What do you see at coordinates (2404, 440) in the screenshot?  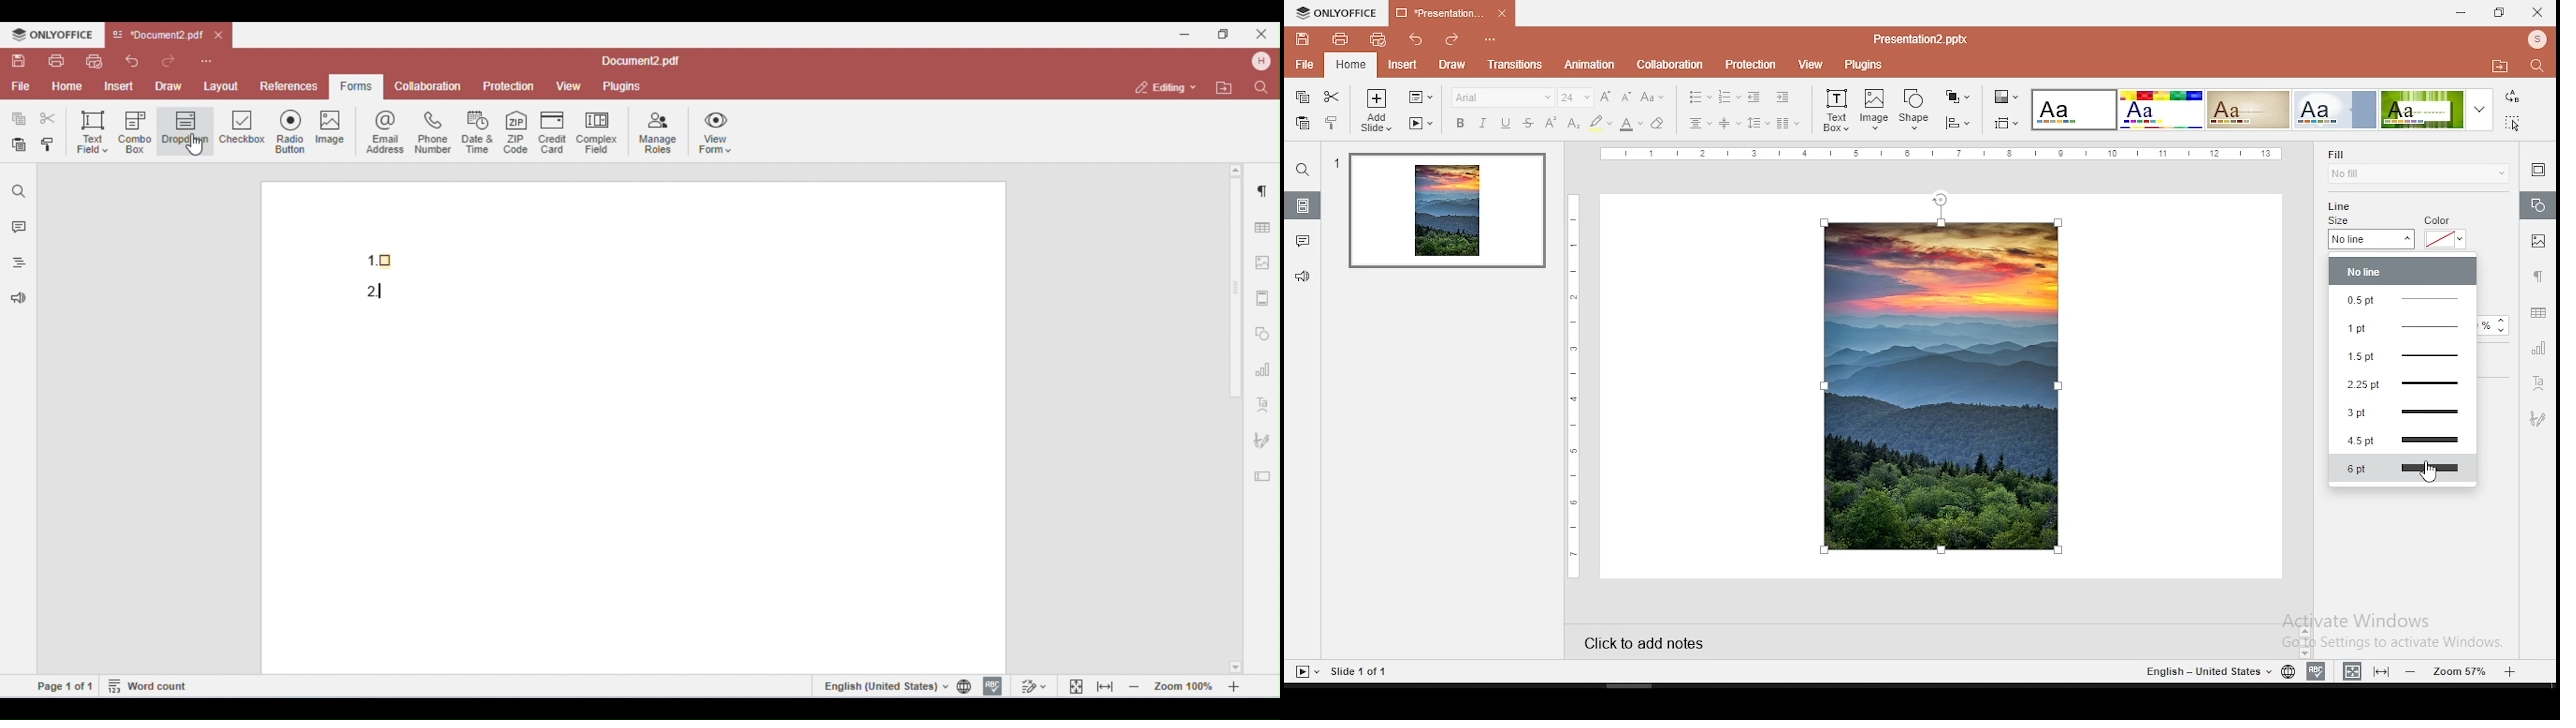 I see `4.5pt` at bounding box center [2404, 440].